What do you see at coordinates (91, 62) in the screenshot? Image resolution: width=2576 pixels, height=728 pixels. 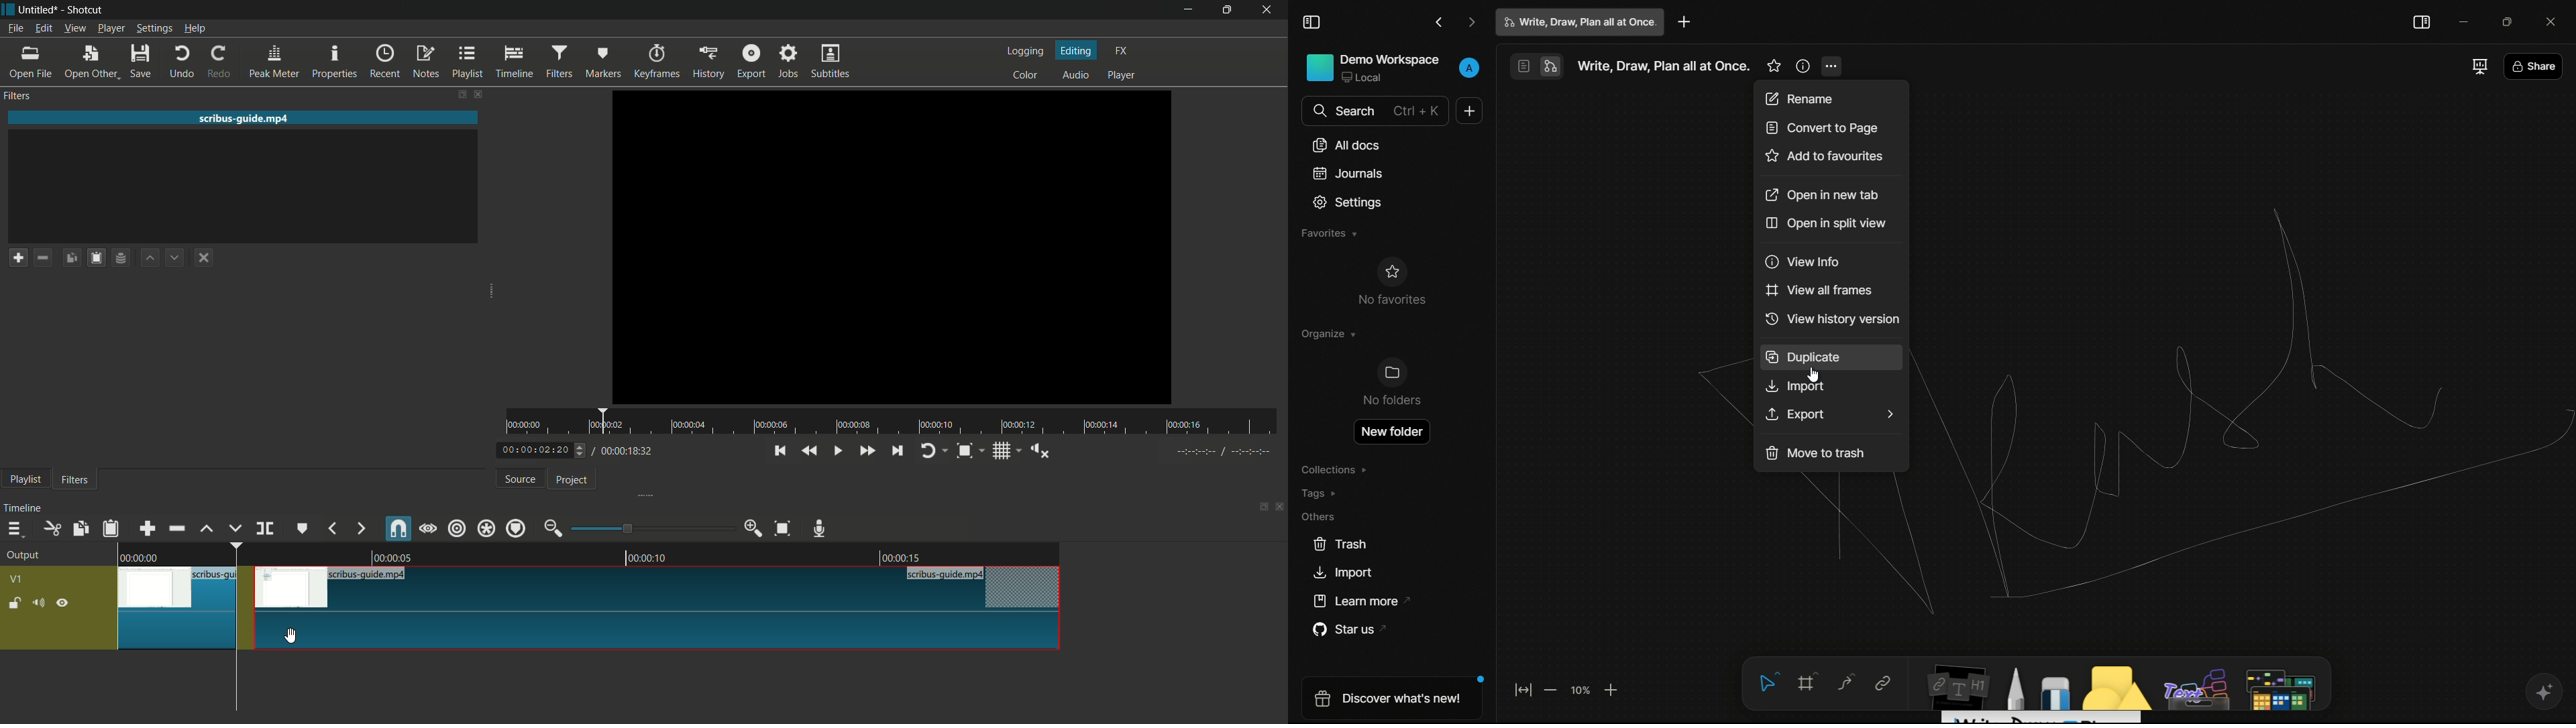 I see `open other` at bounding box center [91, 62].